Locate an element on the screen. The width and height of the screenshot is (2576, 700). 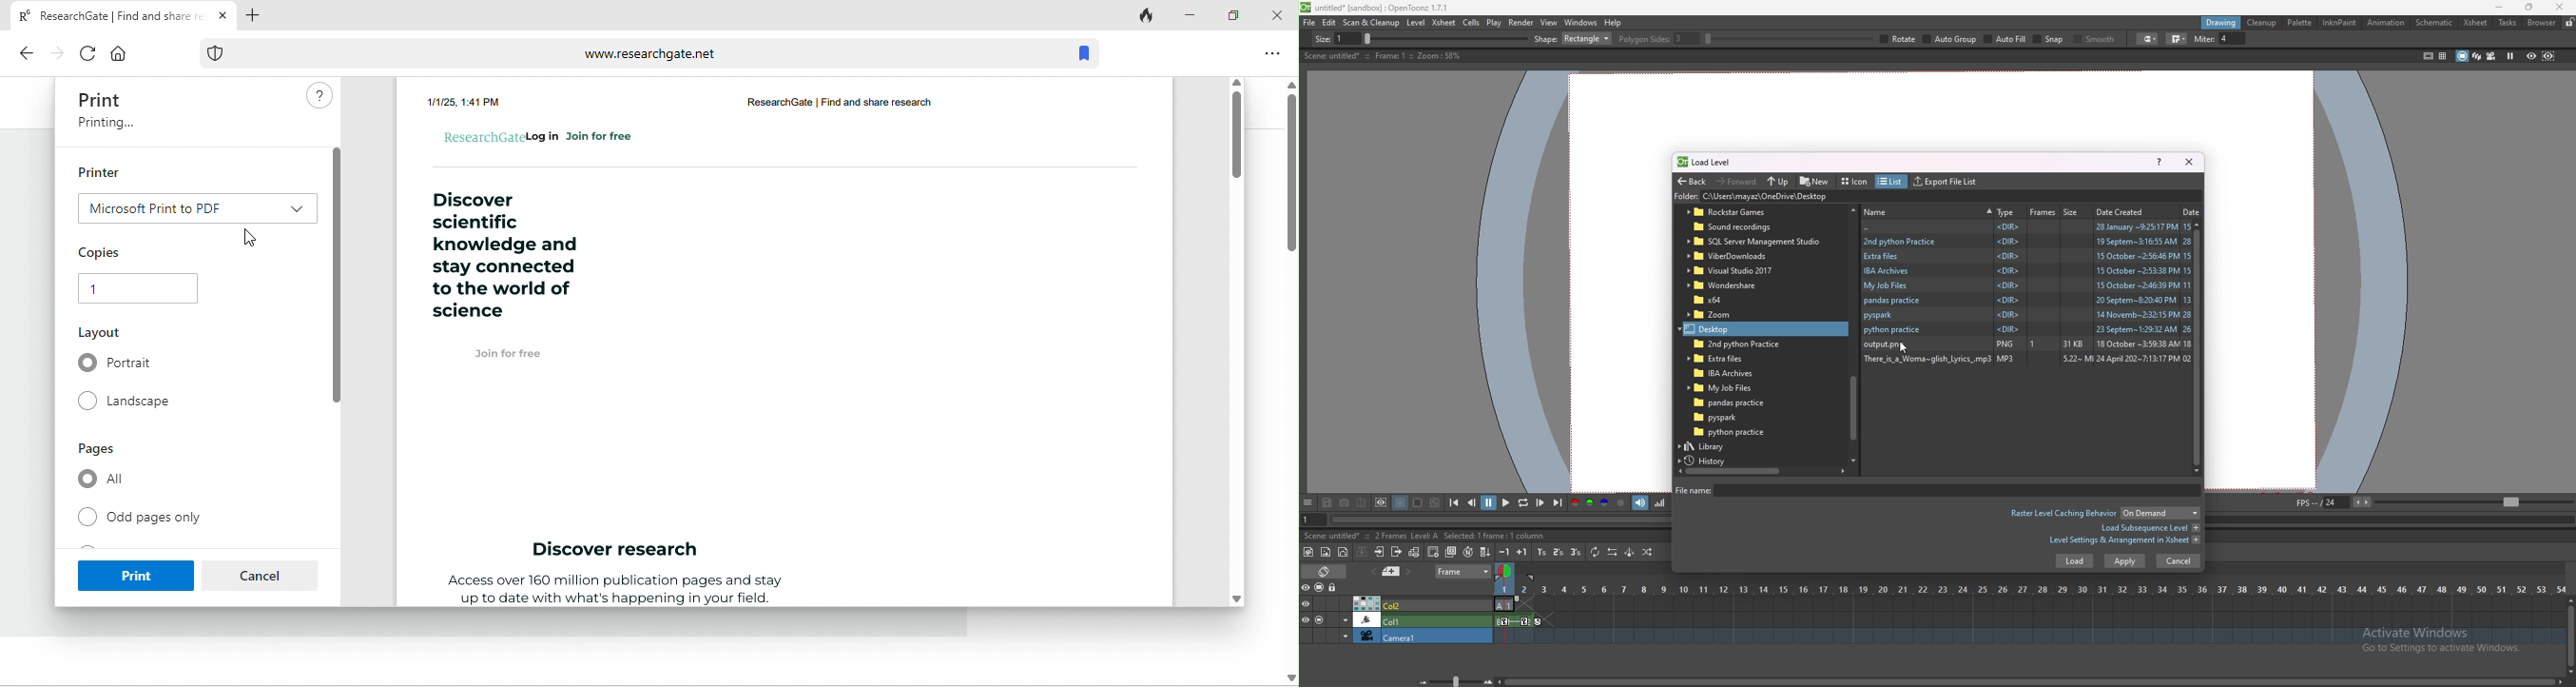
date created is located at coordinates (2125, 211).